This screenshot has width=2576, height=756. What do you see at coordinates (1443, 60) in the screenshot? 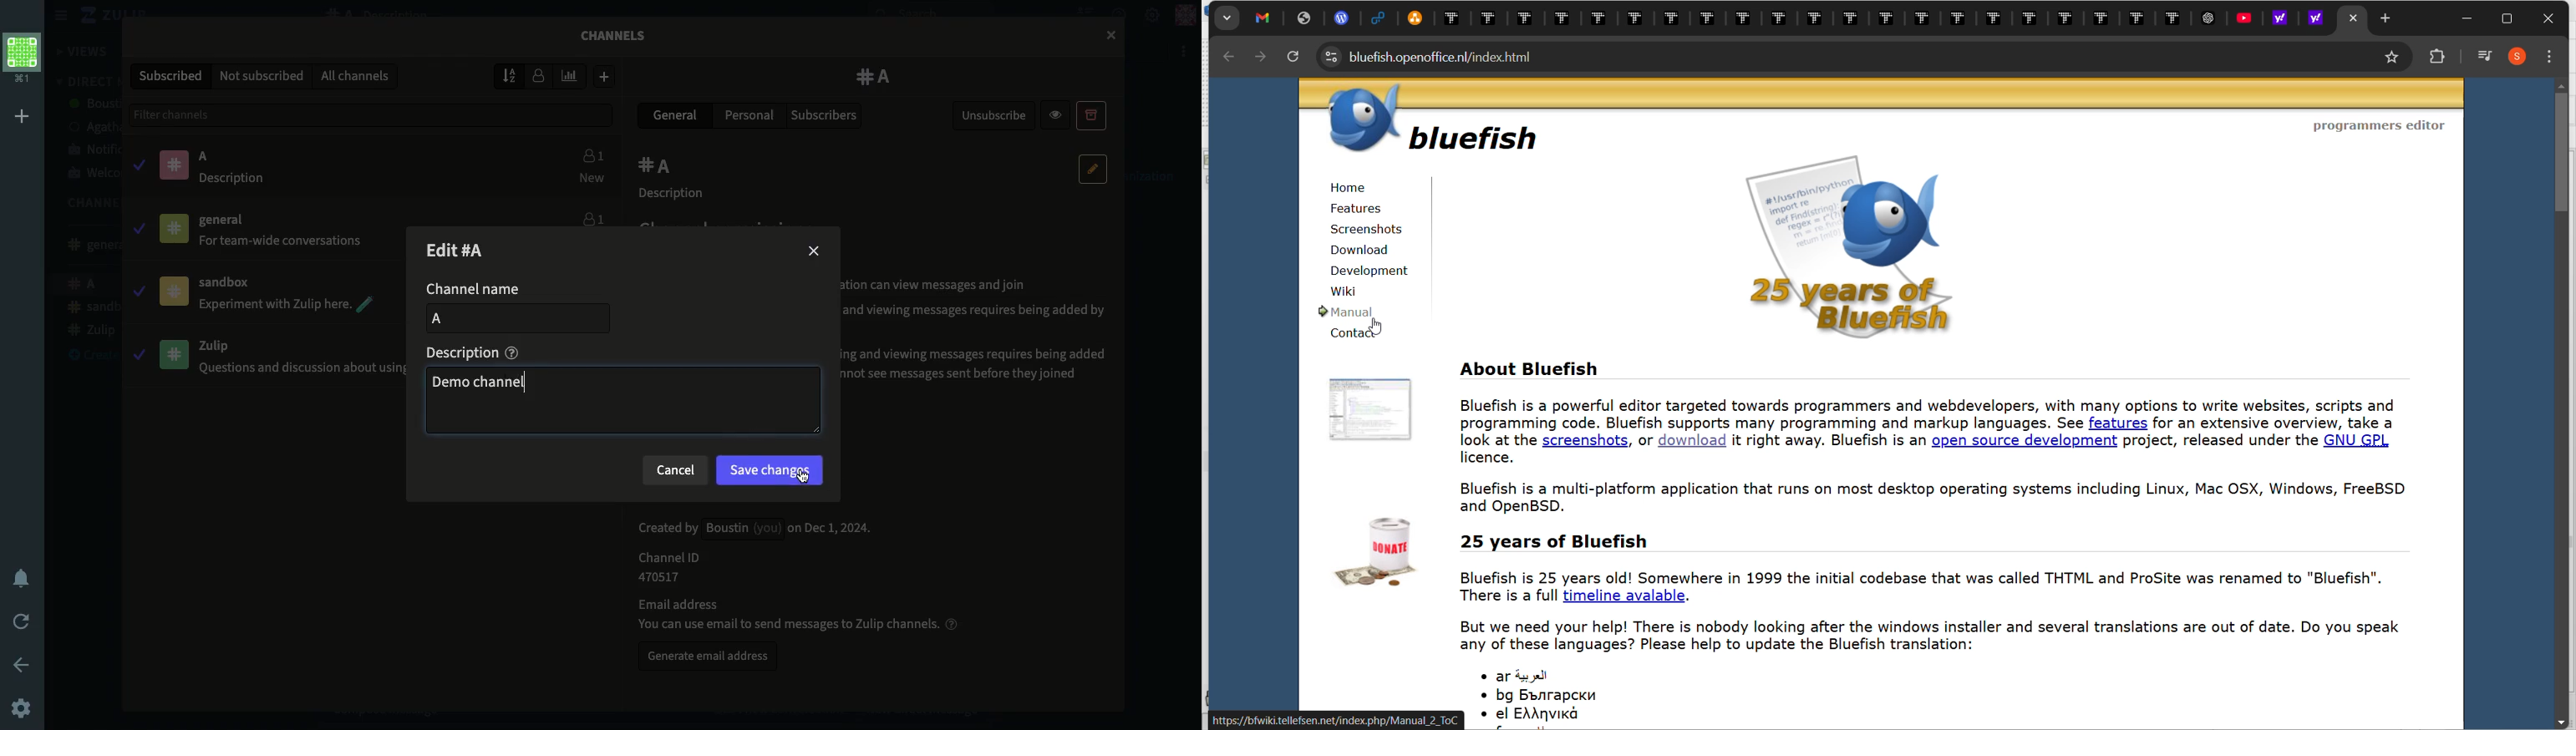
I see `web address` at bounding box center [1443, 60].